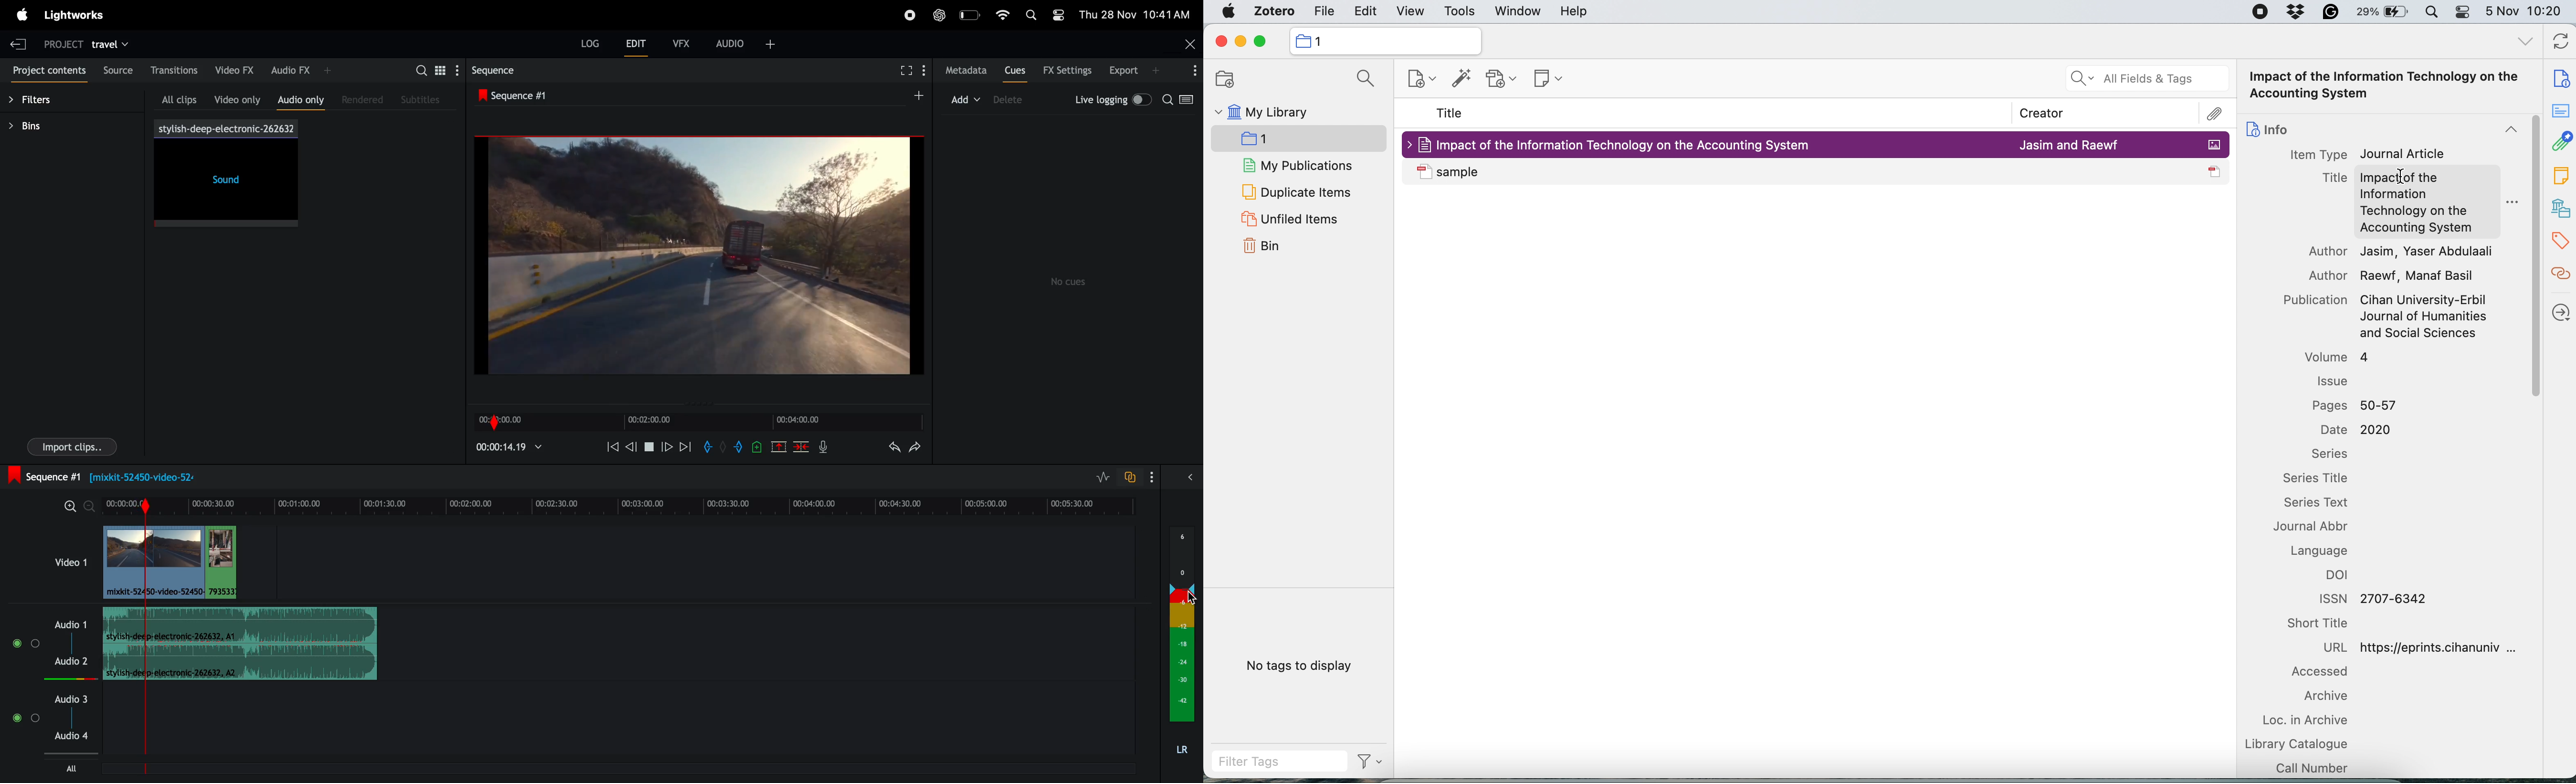  What do you see at coordinates (2321, 624) in the screenshot?
I see `short title` at bounding box center [2321, 624].